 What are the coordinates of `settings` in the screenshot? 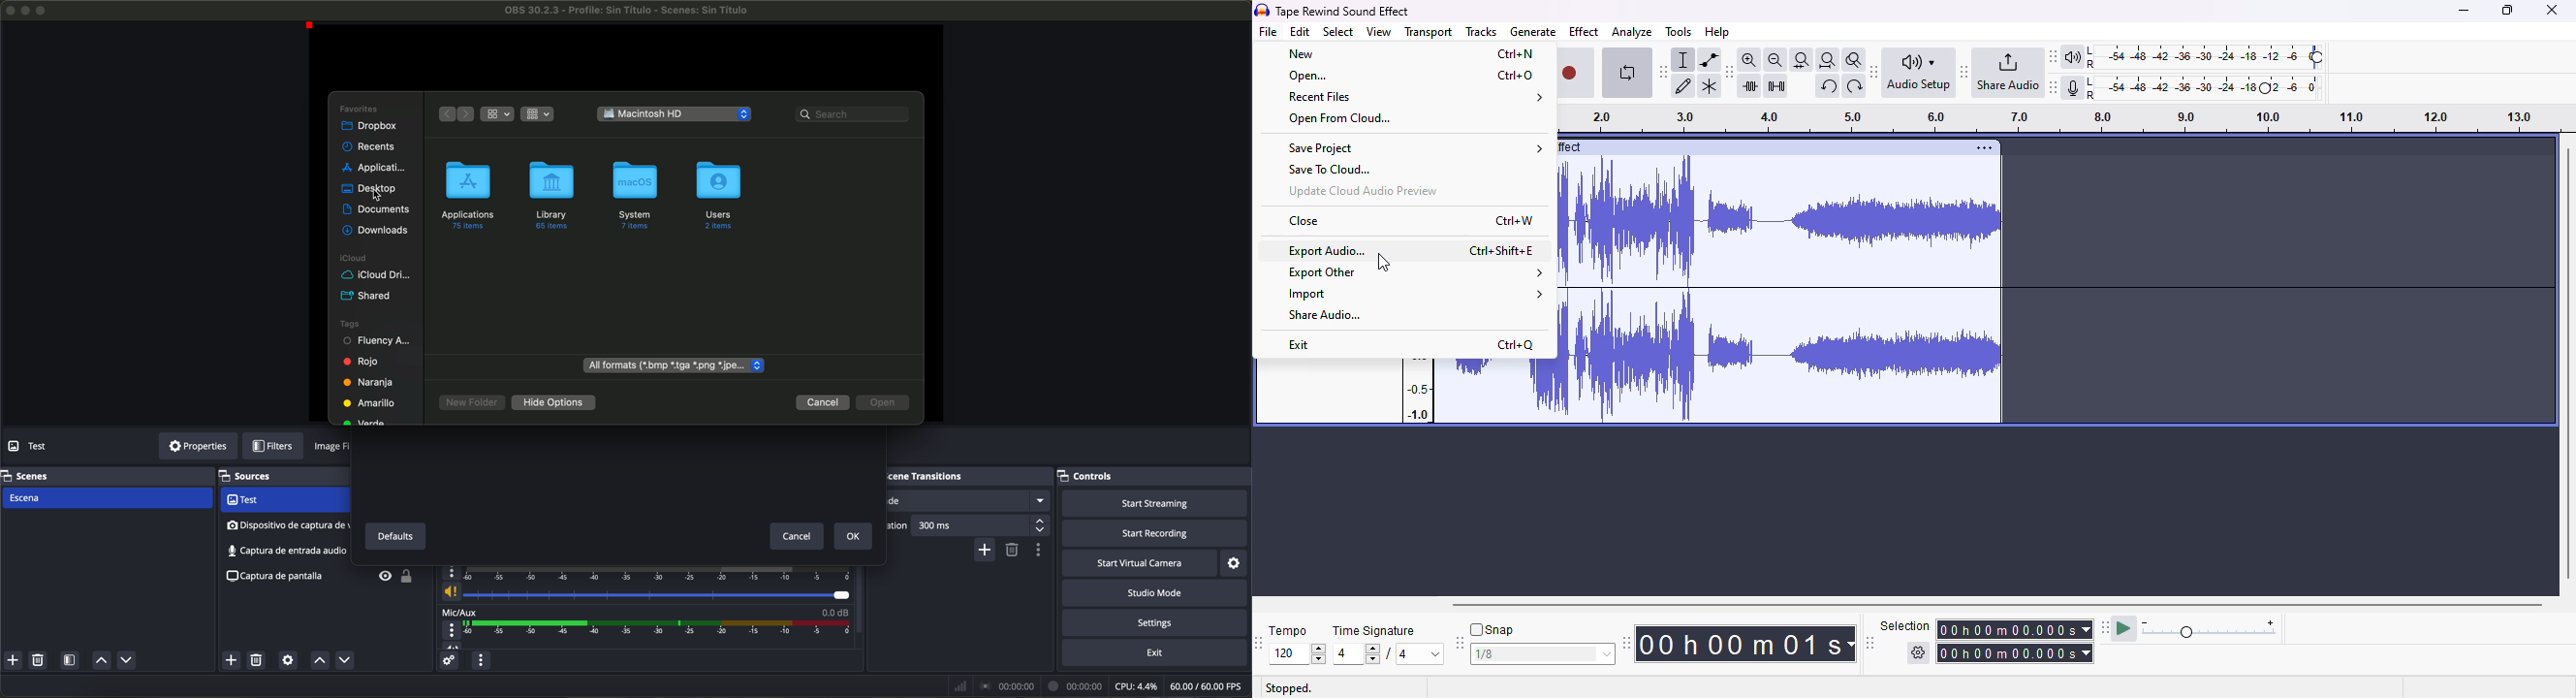 It's located at (1158, 624).